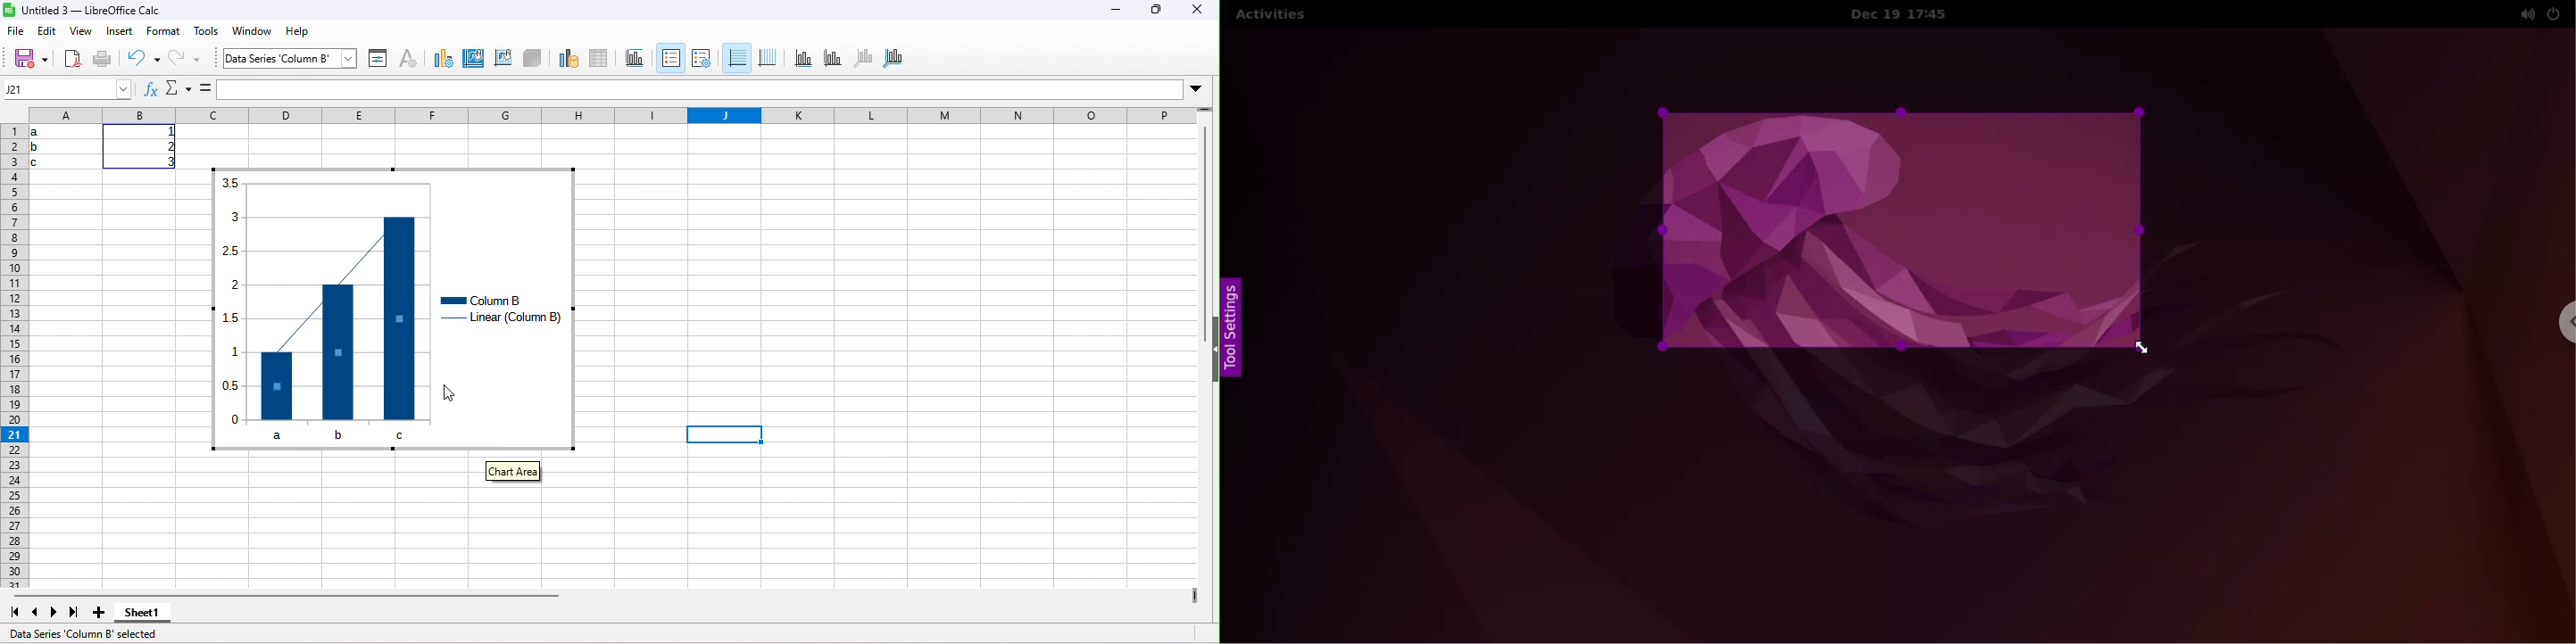  Describe the element at coordinates (35, 613) in the screenshot. I see `scroll to previous sheet` at that location.